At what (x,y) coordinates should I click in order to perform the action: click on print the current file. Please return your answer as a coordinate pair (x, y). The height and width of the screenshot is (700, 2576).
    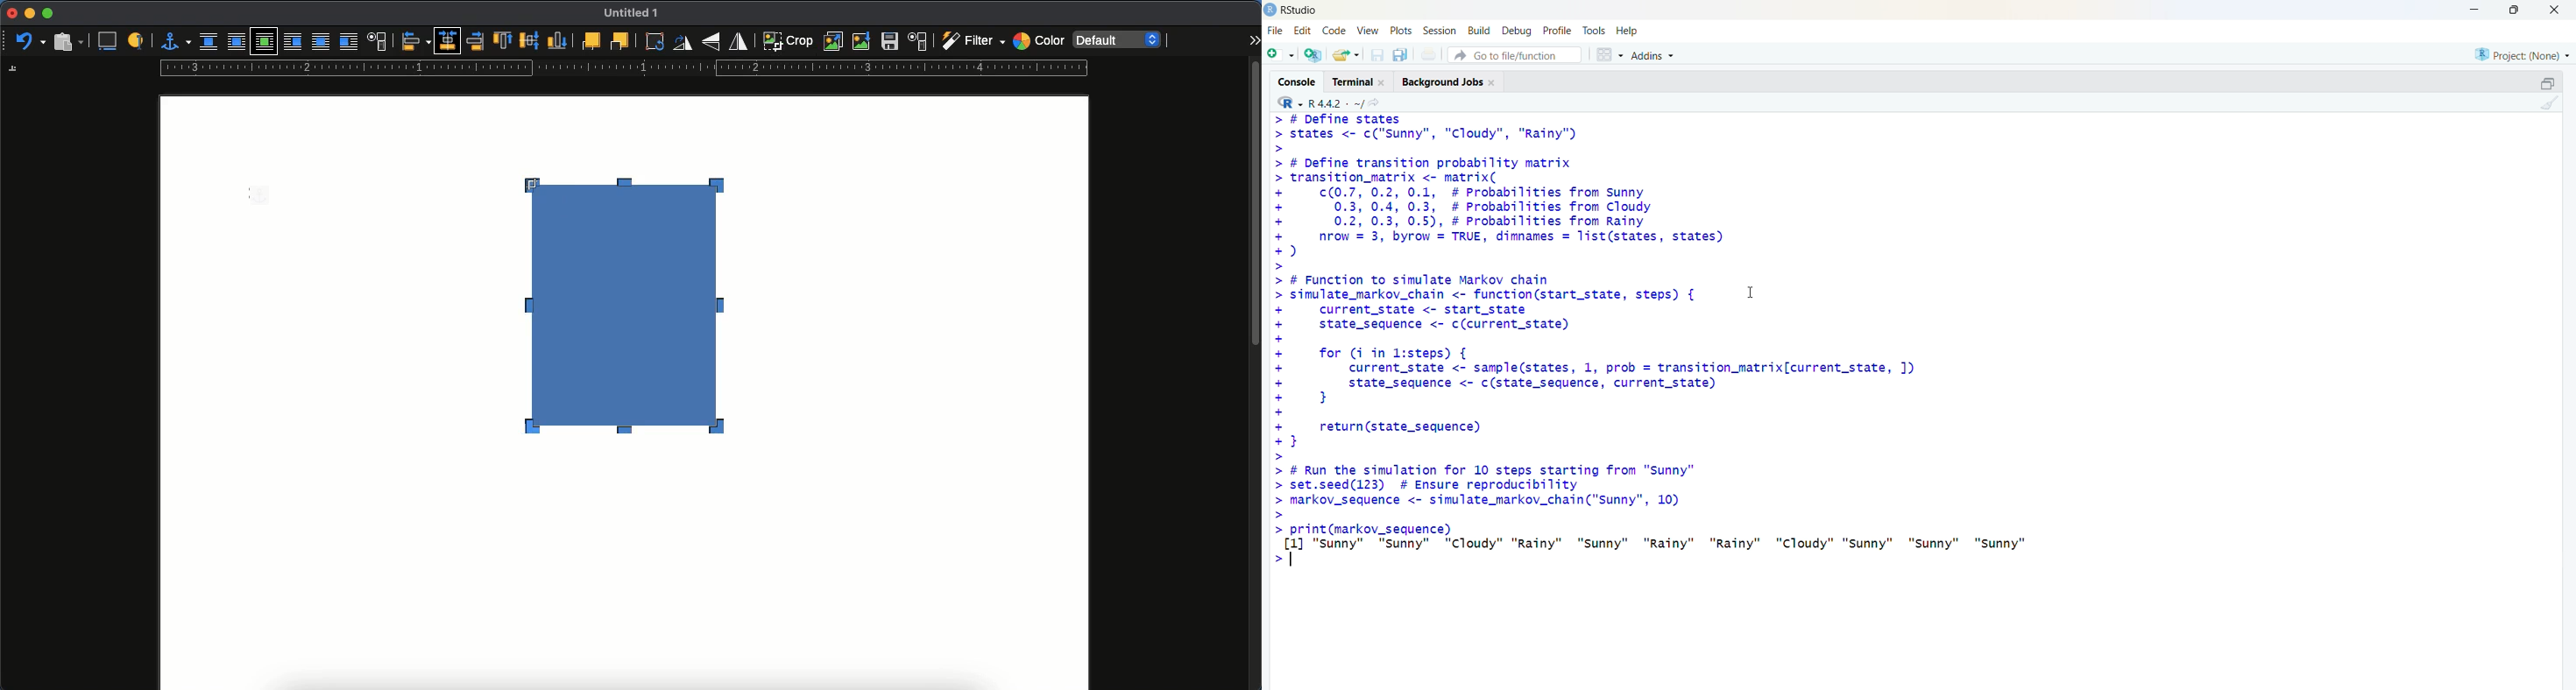
    Looking at the image, I should click on (1432, 54).